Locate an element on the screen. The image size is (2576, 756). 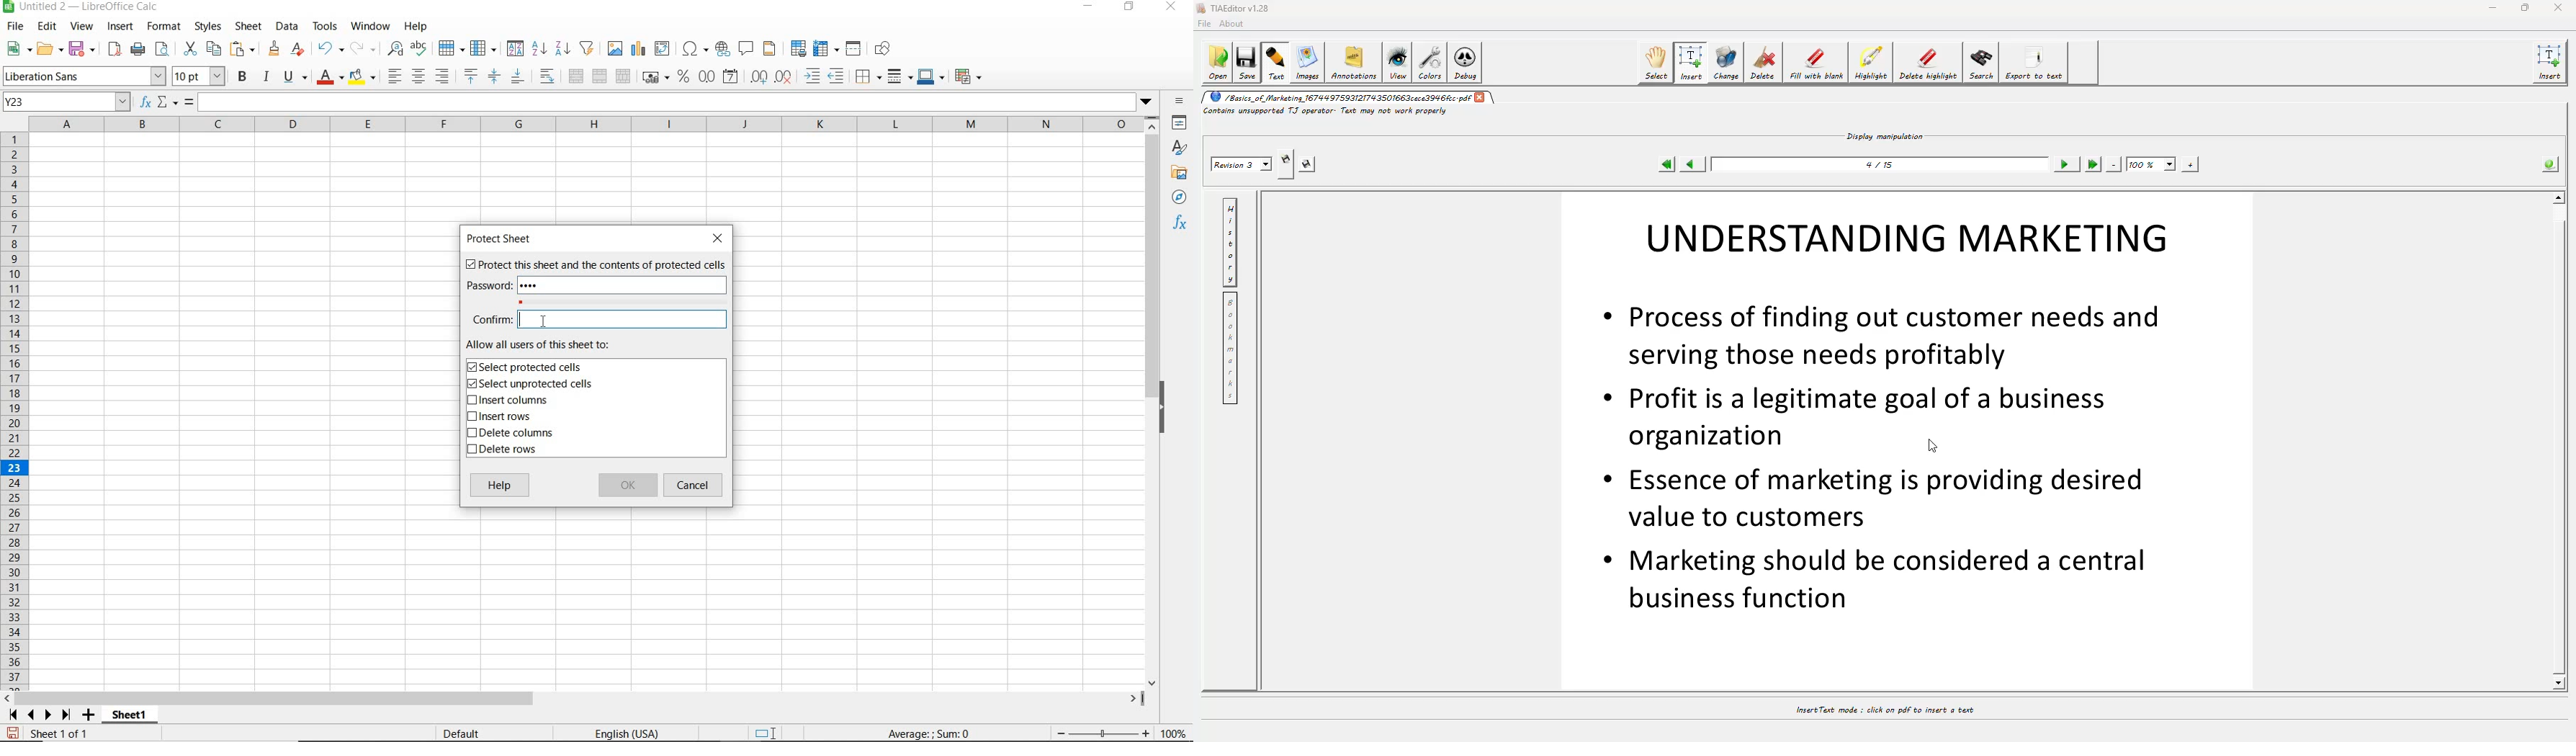
TOGGLE PRINT PREVIEW is located at coordinates (164, 49).